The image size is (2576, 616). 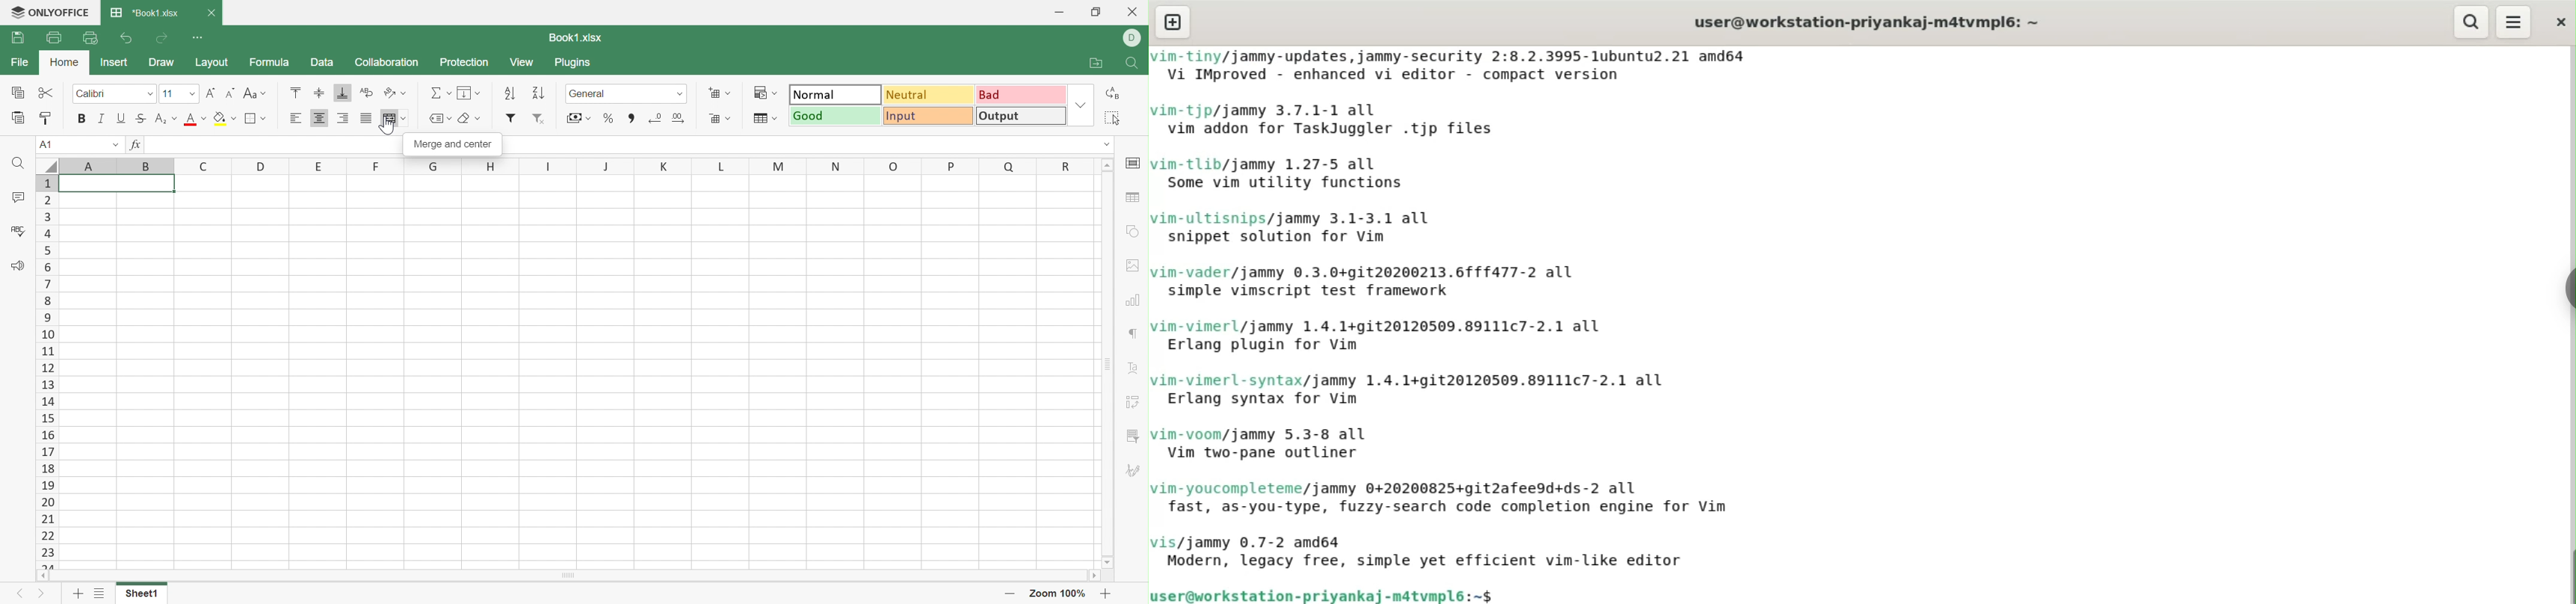 I want to click on Drop Down, so click(x=192, y=93).